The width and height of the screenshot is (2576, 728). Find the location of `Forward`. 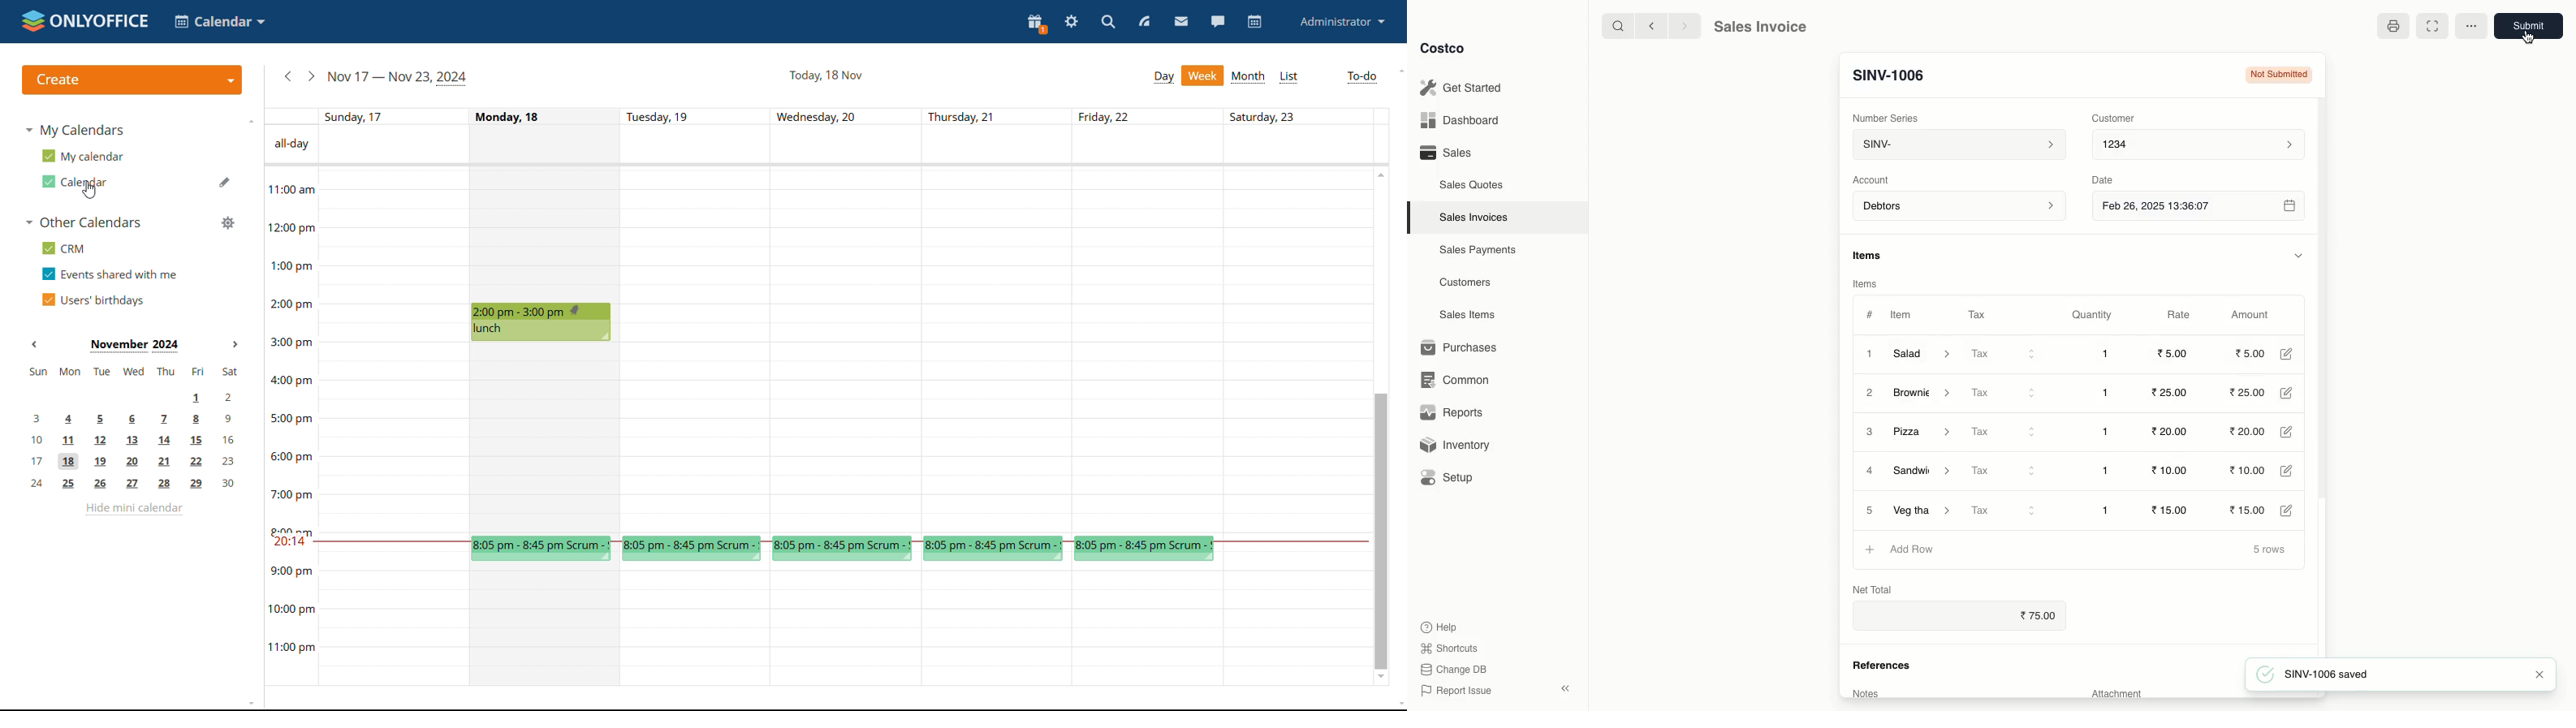

Forward is located at coordinates (1684, 27).